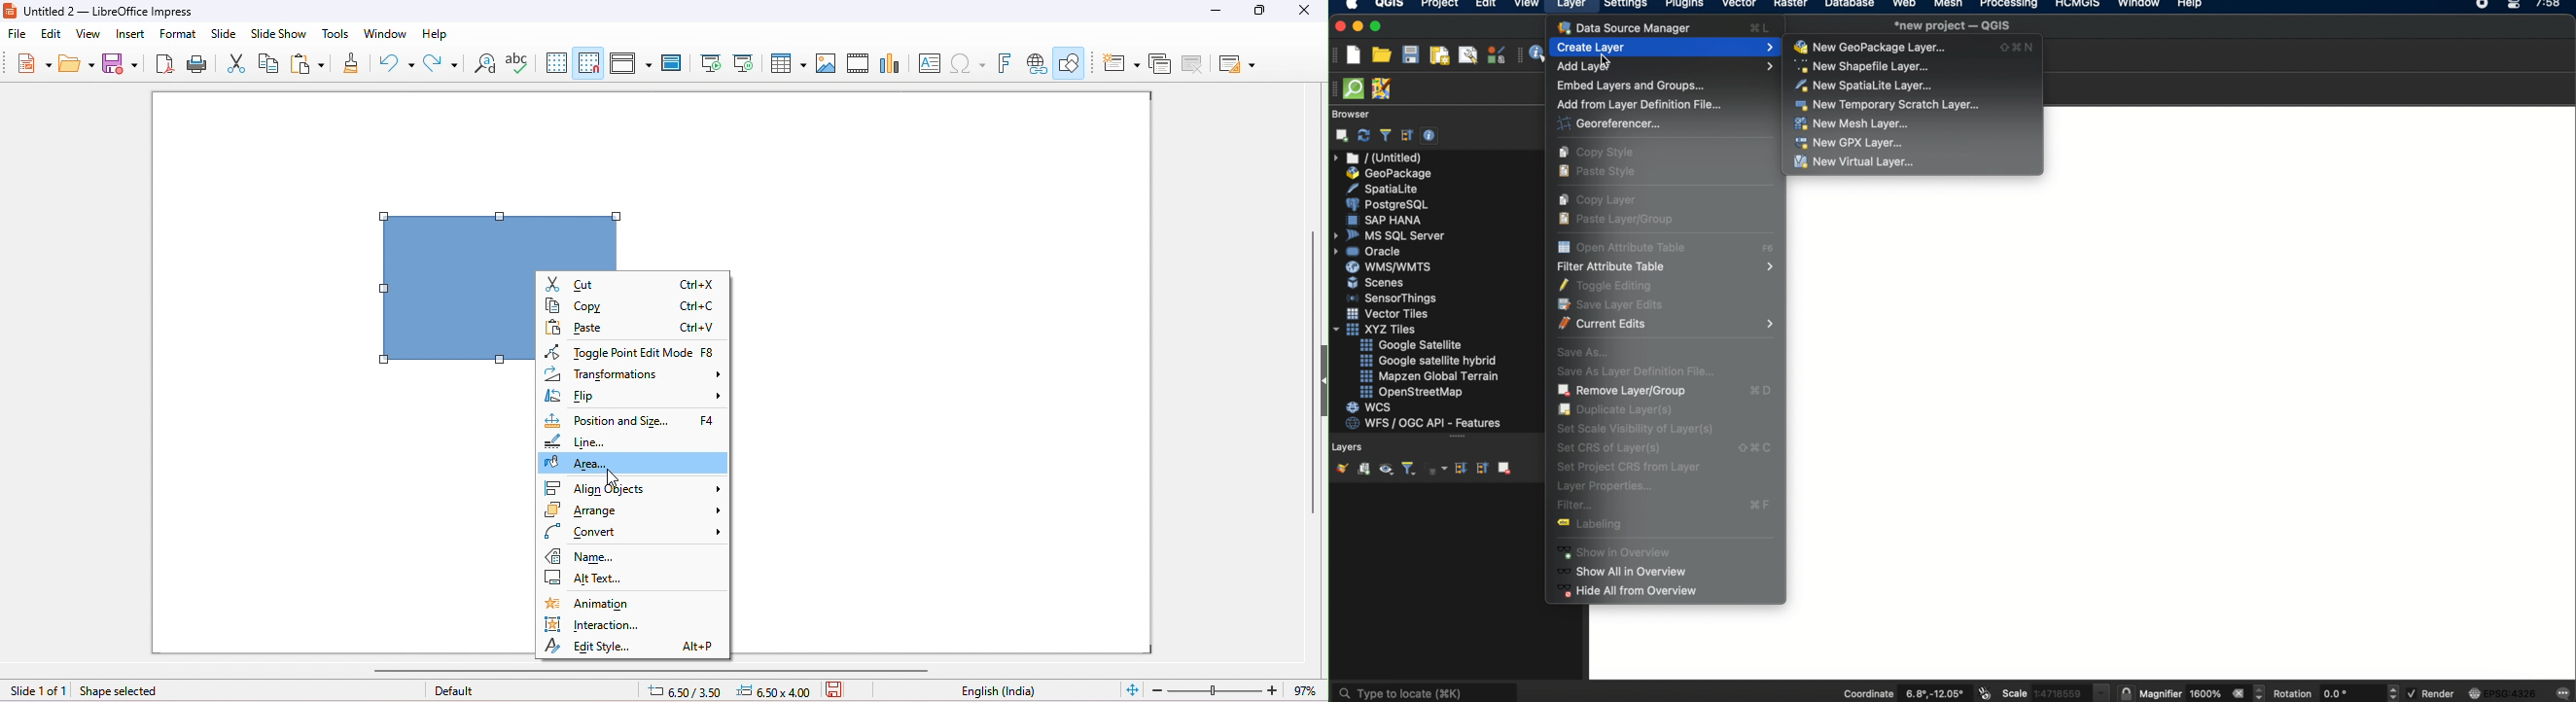 The width and height of the screenshot is (2576, 728). Describe the element at coordinates (1629, 86) in the screenshot. I see `Embed layers and groups...` at that location.